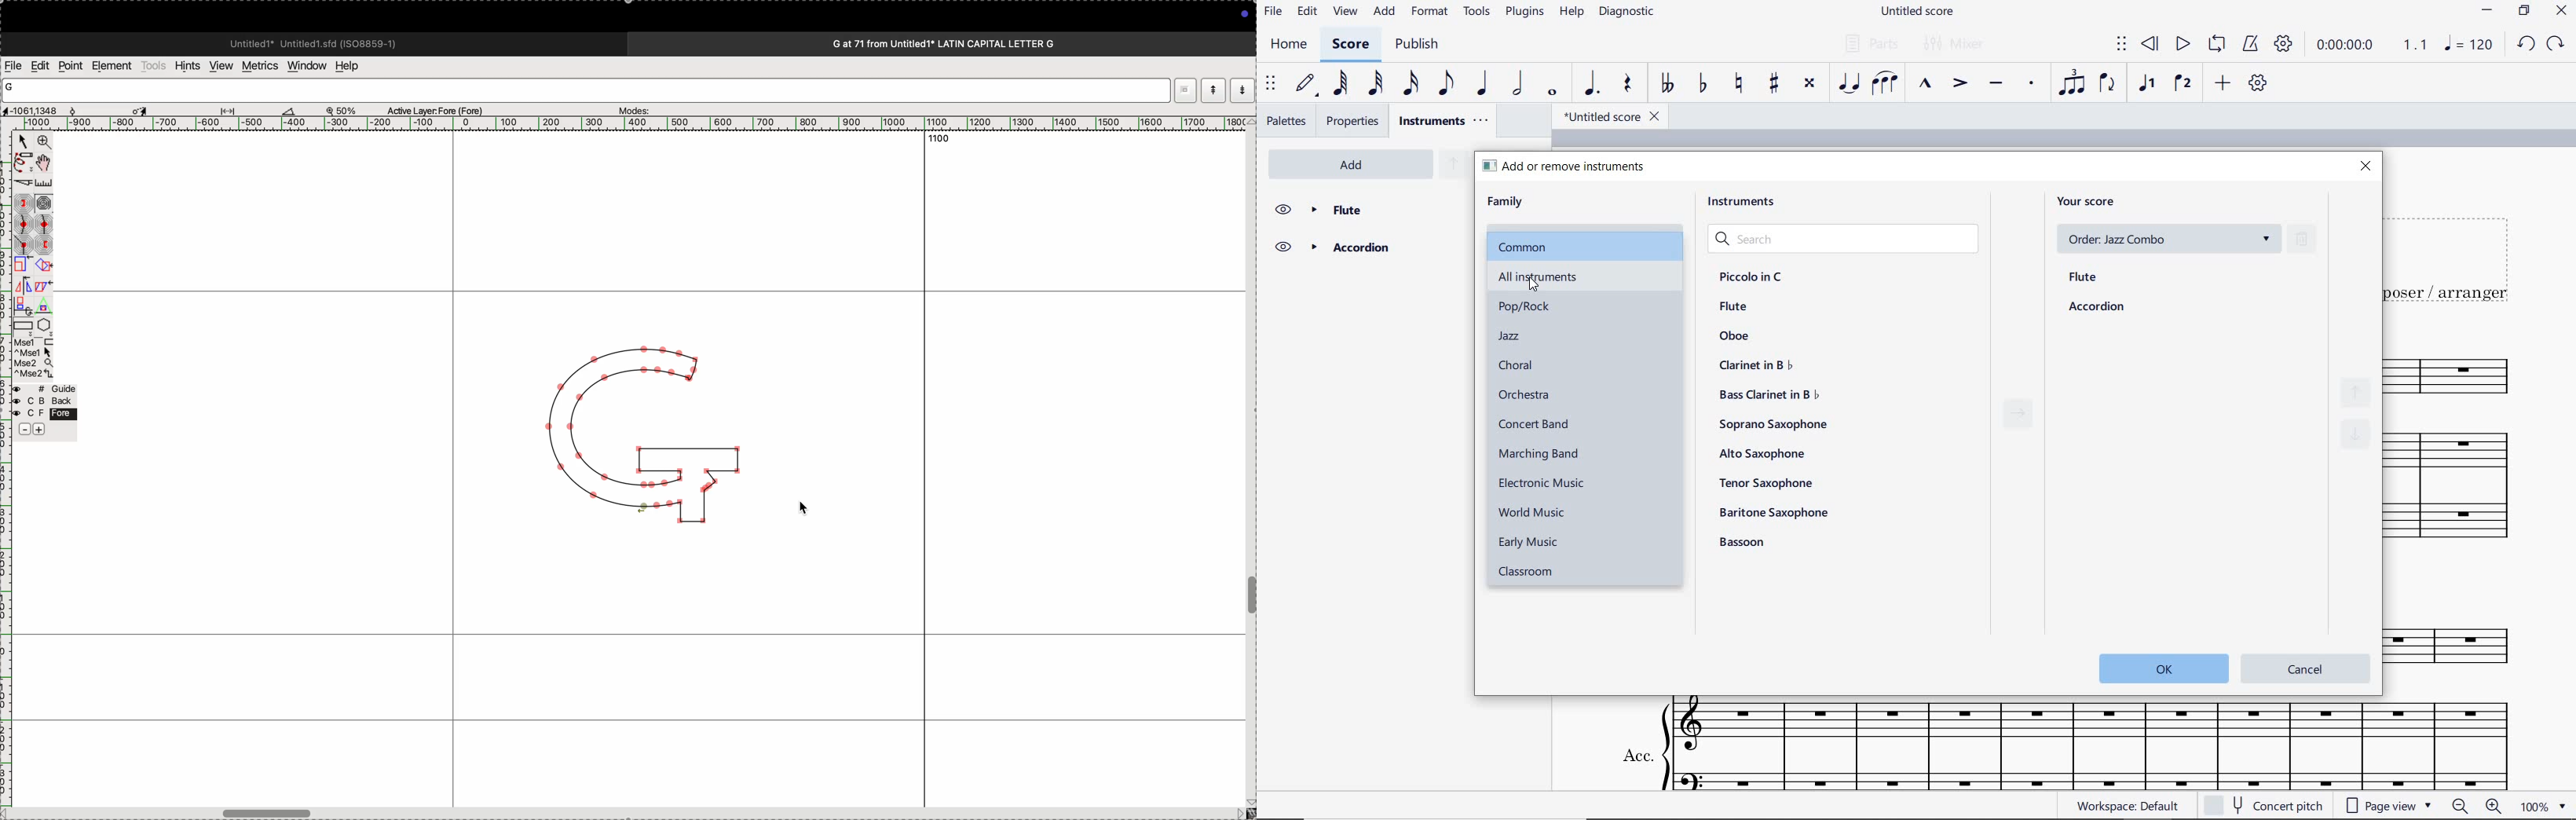 The image size is (2576, 840). Describe the element at coordinates (1747, 543) in the screenshot. I see `Bassoon` at that location.